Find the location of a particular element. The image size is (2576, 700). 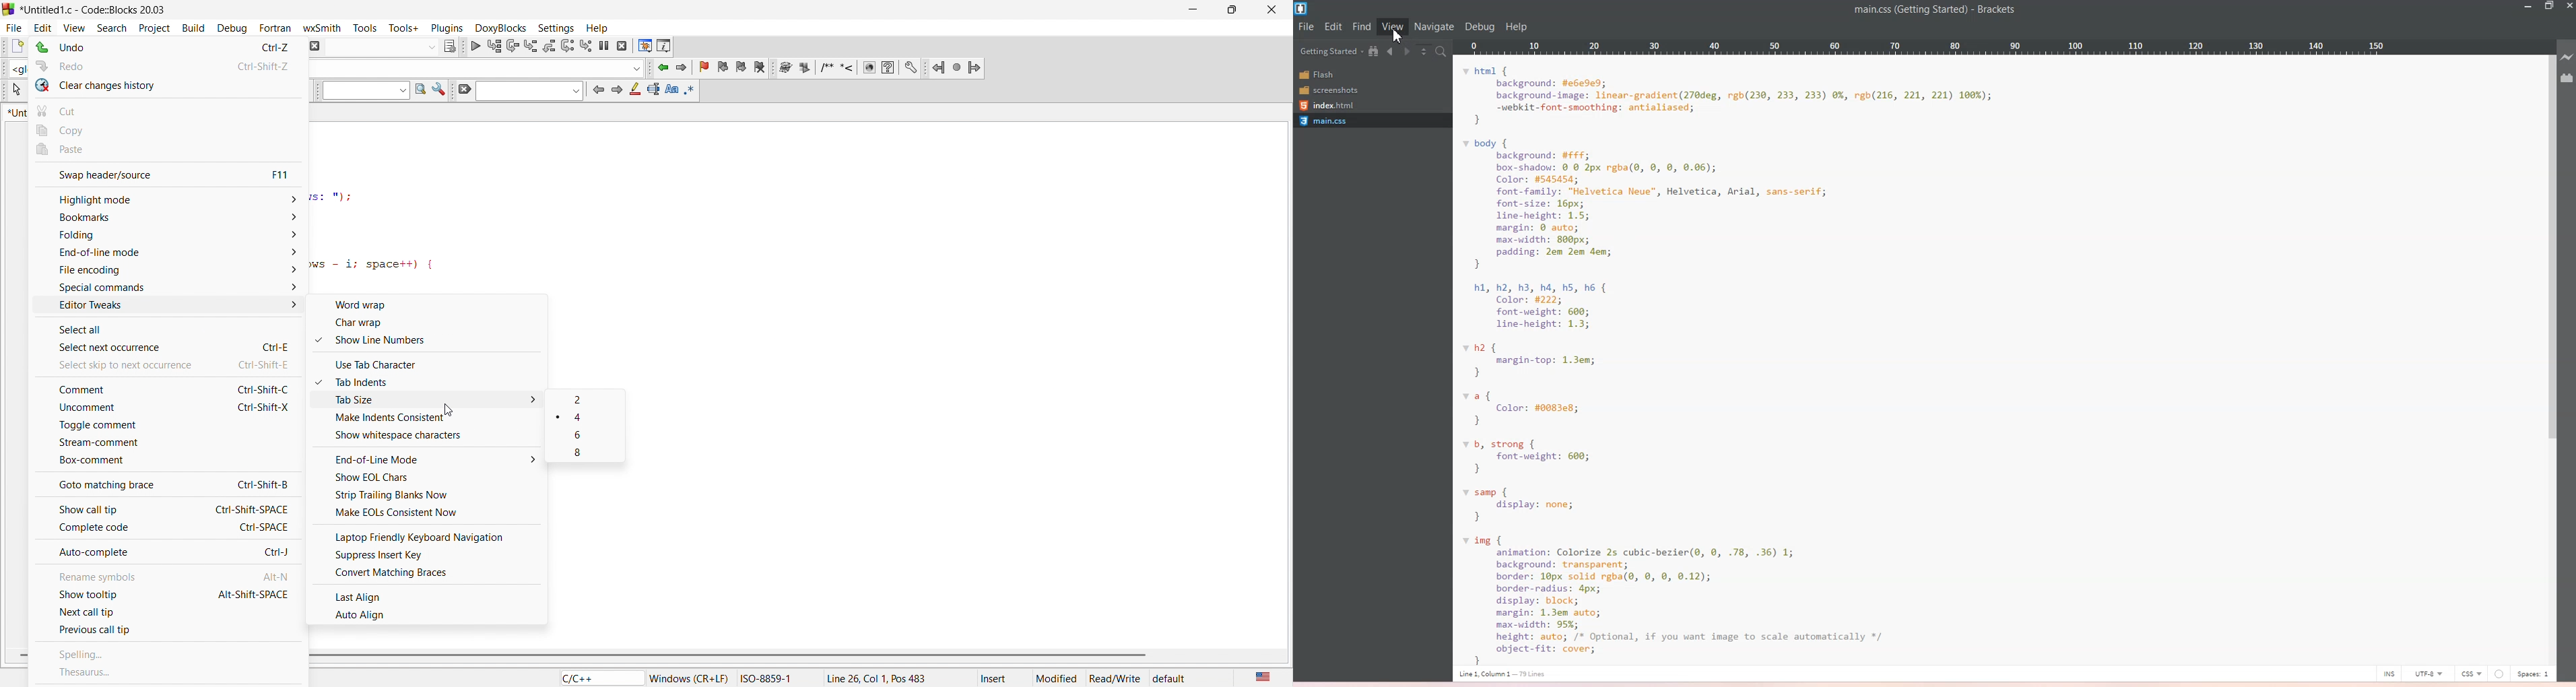

doxyblocks is located at coordinates (497, 26).